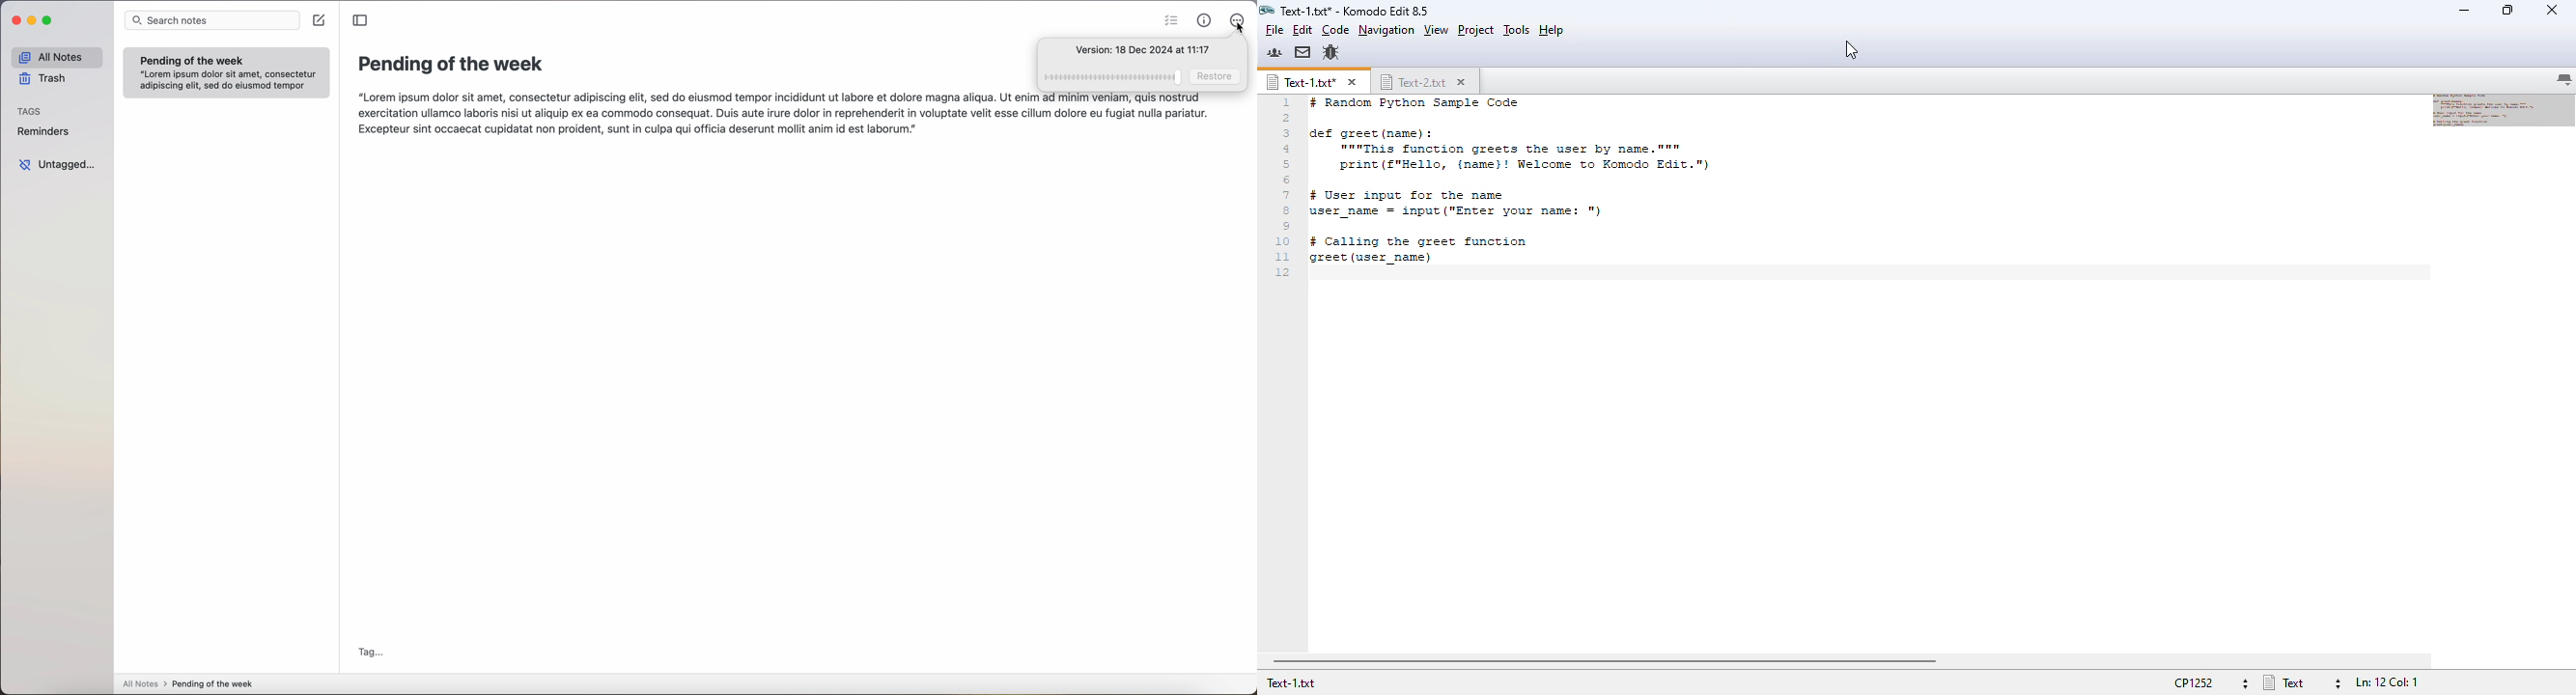 This screenshot has width=2576, height=700. Describe the element at coordinates (358, 21) in the screenshot. I see `toggle sidebar` at that location.